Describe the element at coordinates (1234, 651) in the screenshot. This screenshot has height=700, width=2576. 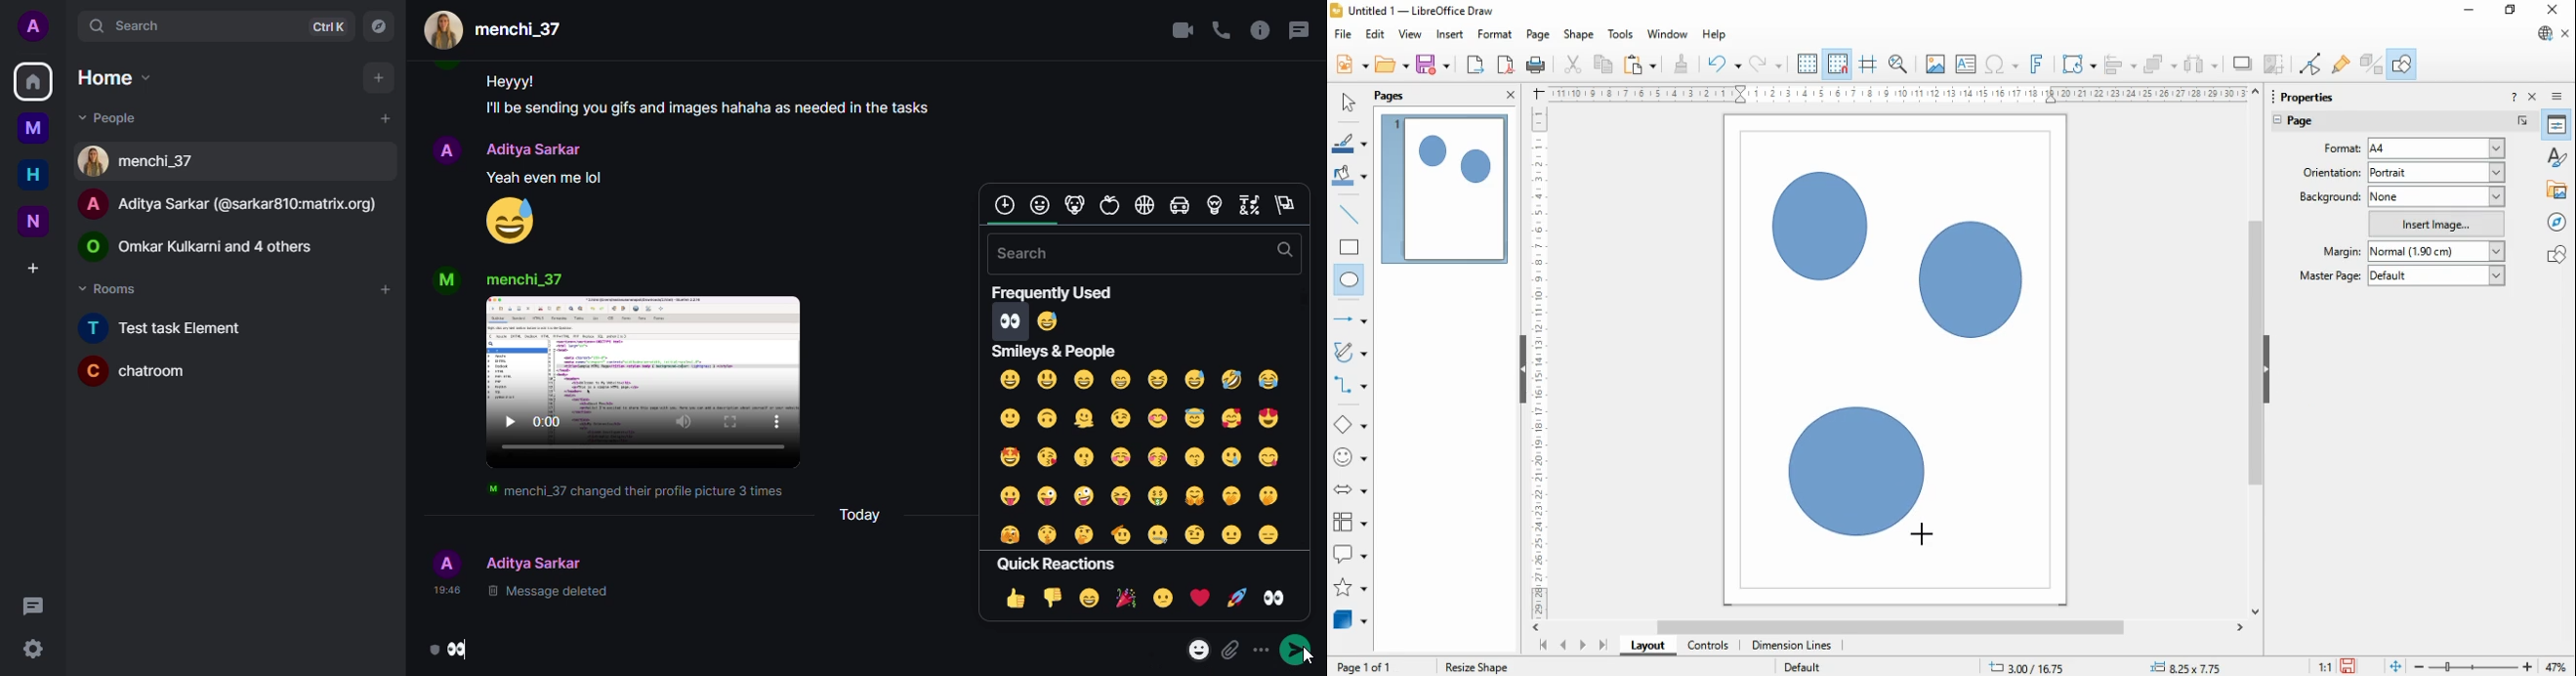
I see `attach` at that location.